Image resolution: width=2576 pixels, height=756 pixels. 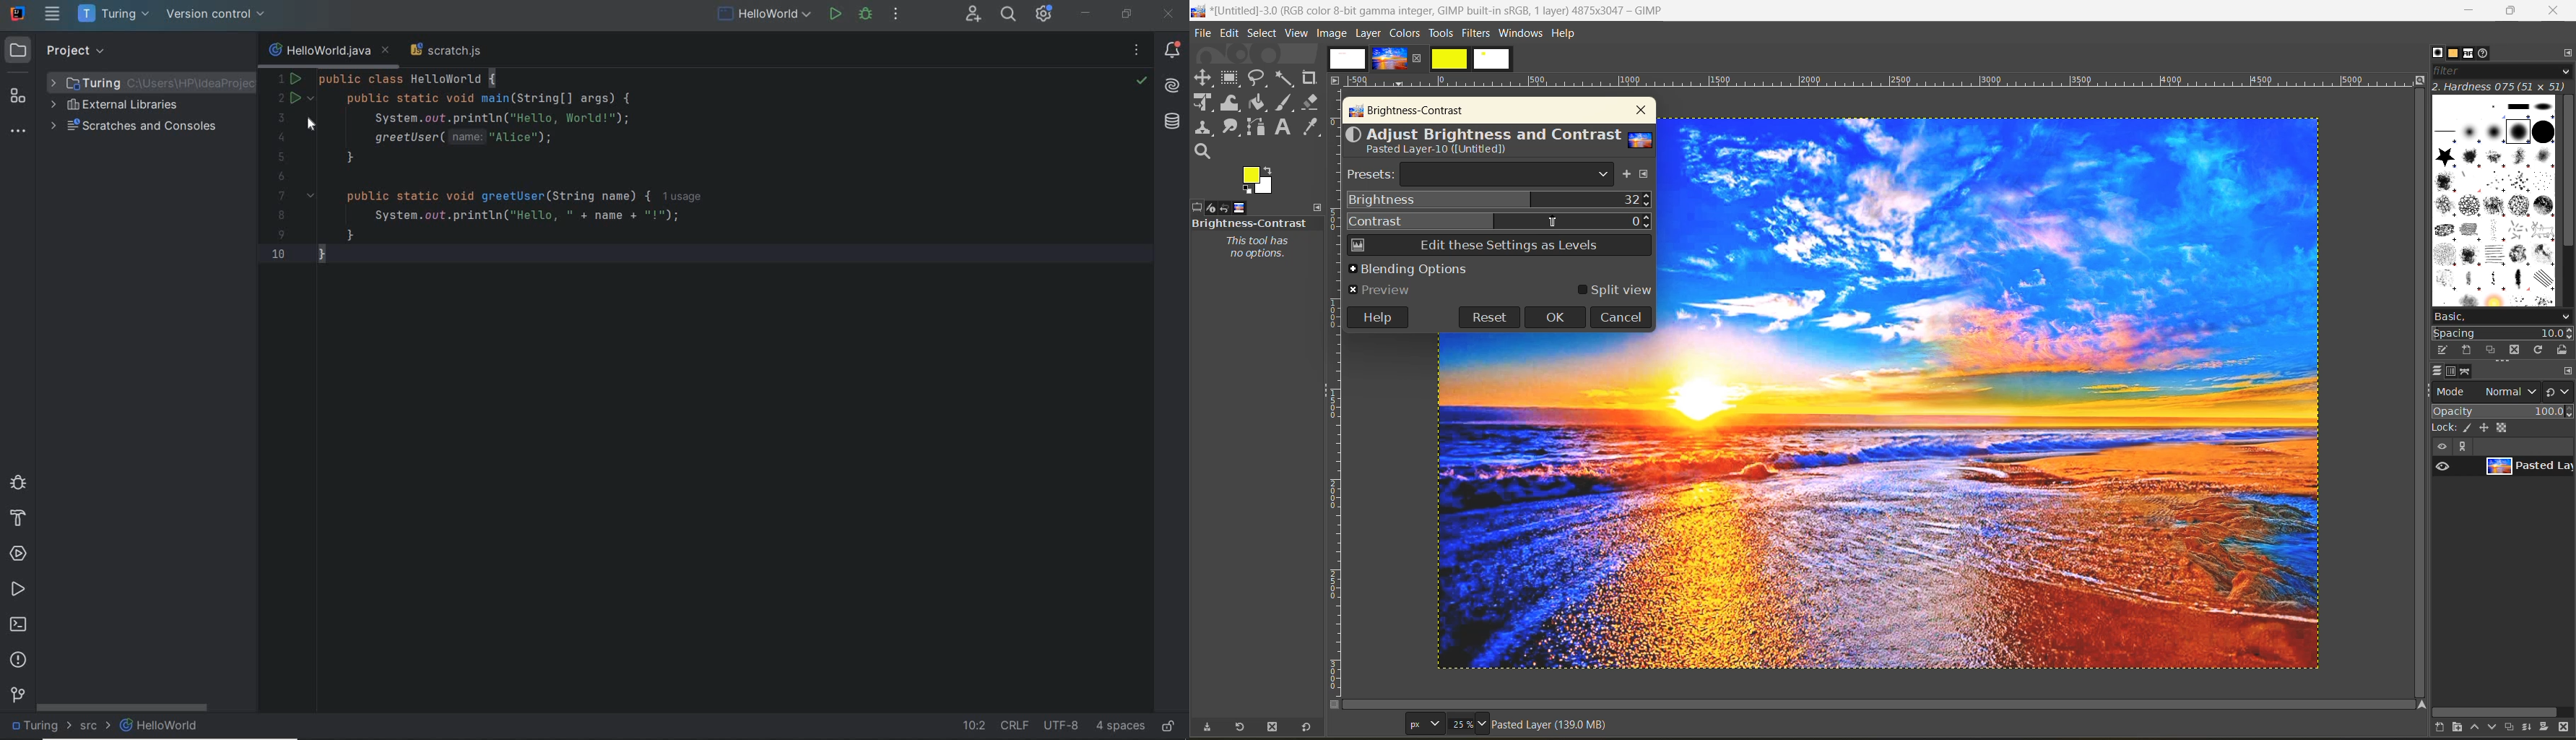 What do you see at coordinates (2479, 729) in the screenshot?
I see `raise this layer` at bounding box center [2479, 729].